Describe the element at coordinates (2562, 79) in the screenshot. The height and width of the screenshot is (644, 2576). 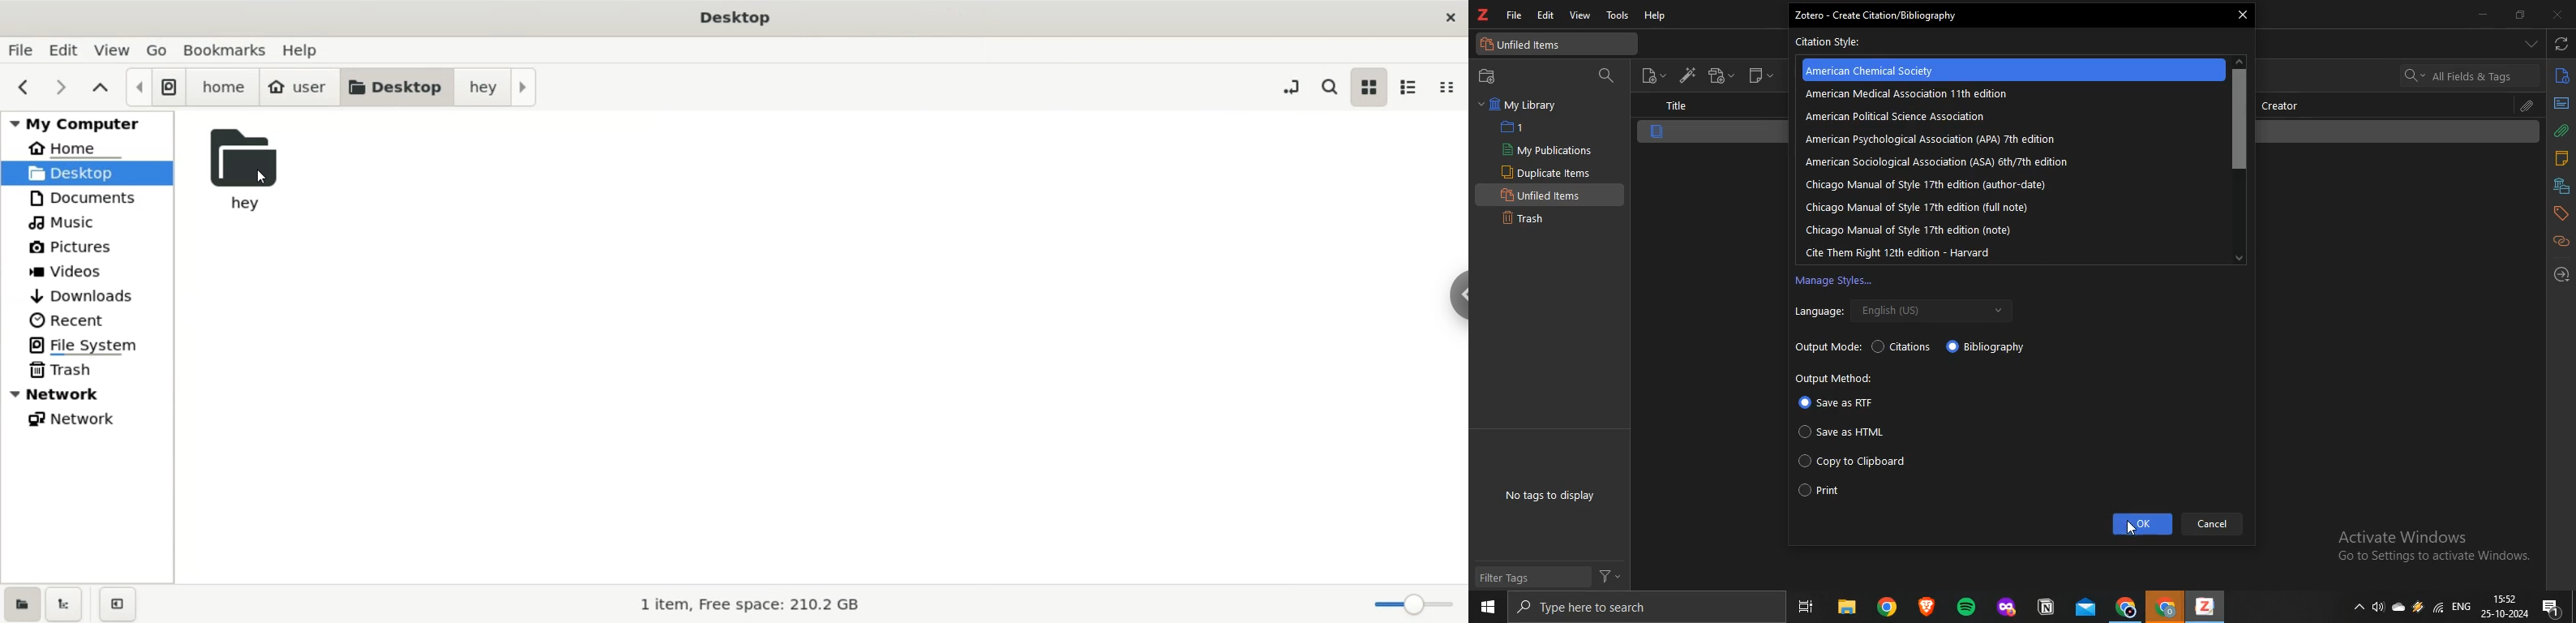
I see `info` at that location.